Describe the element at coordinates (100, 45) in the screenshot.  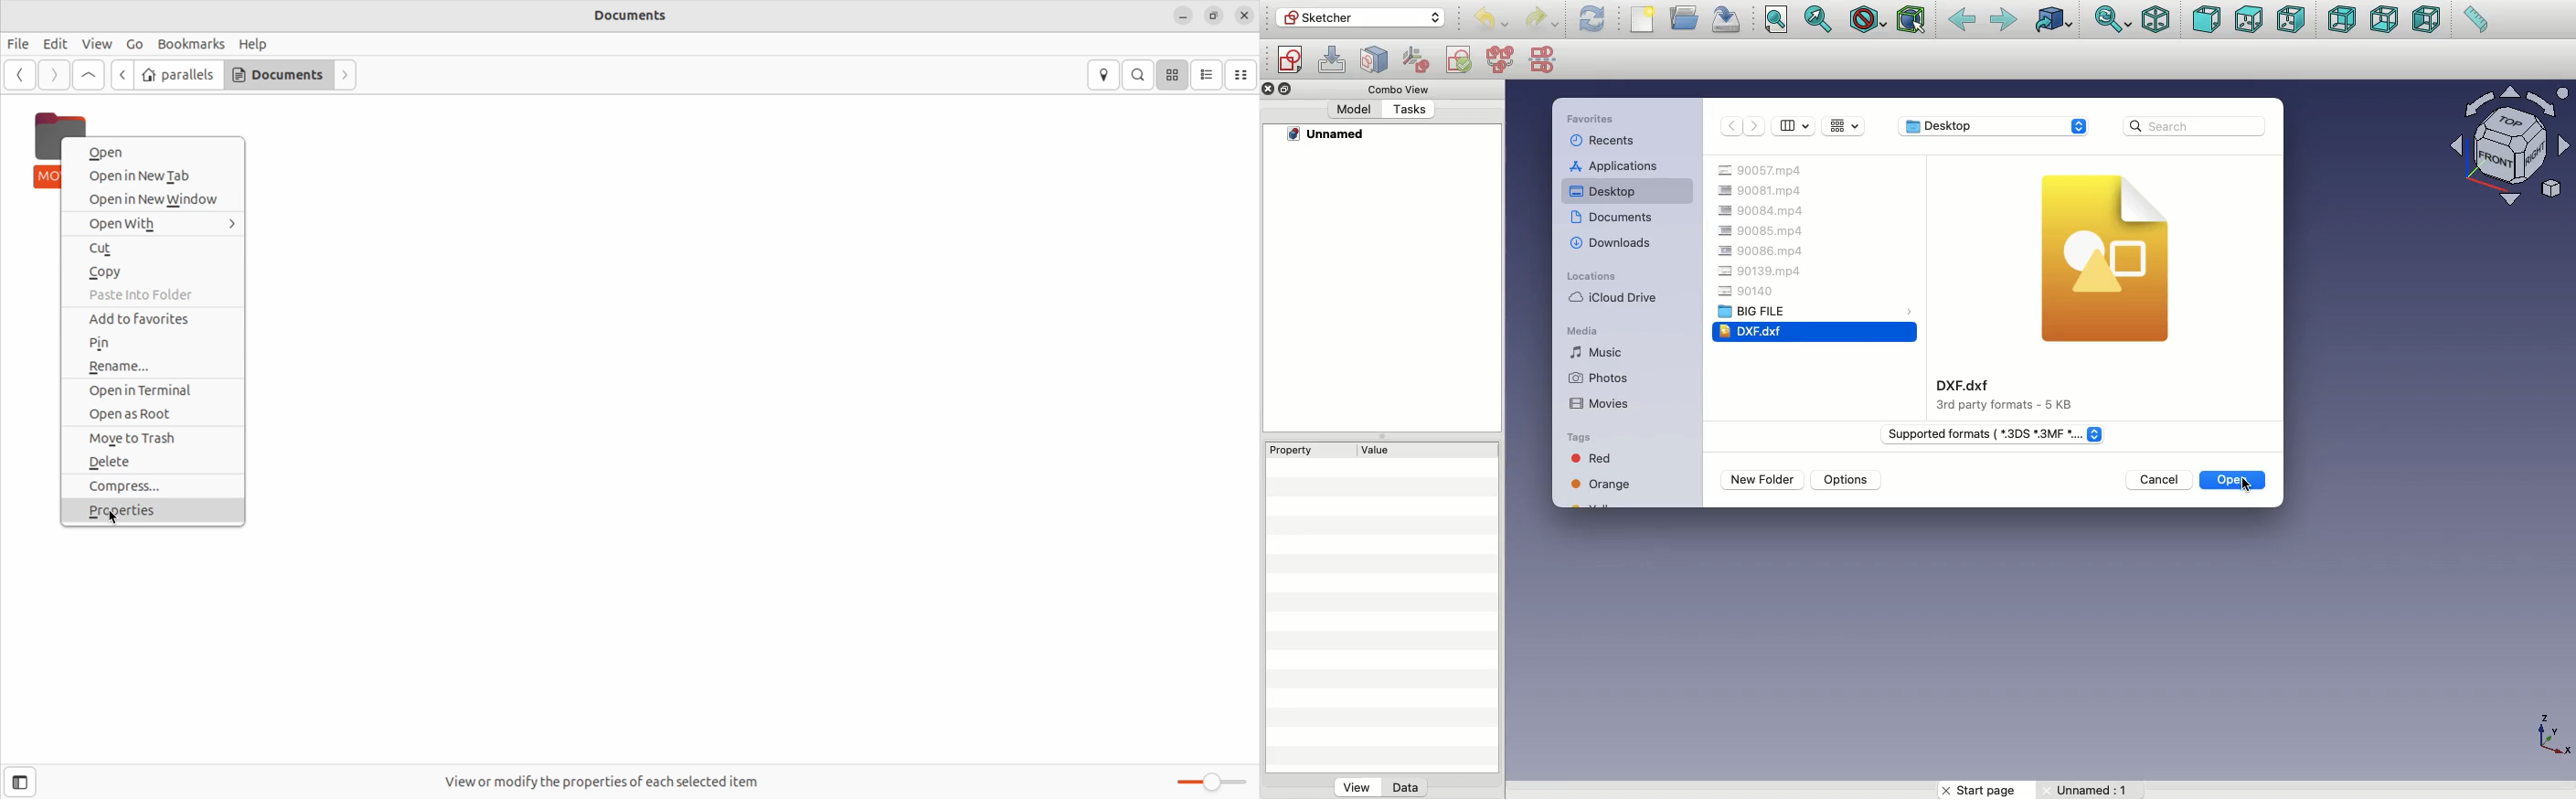
I see `view` at that location.